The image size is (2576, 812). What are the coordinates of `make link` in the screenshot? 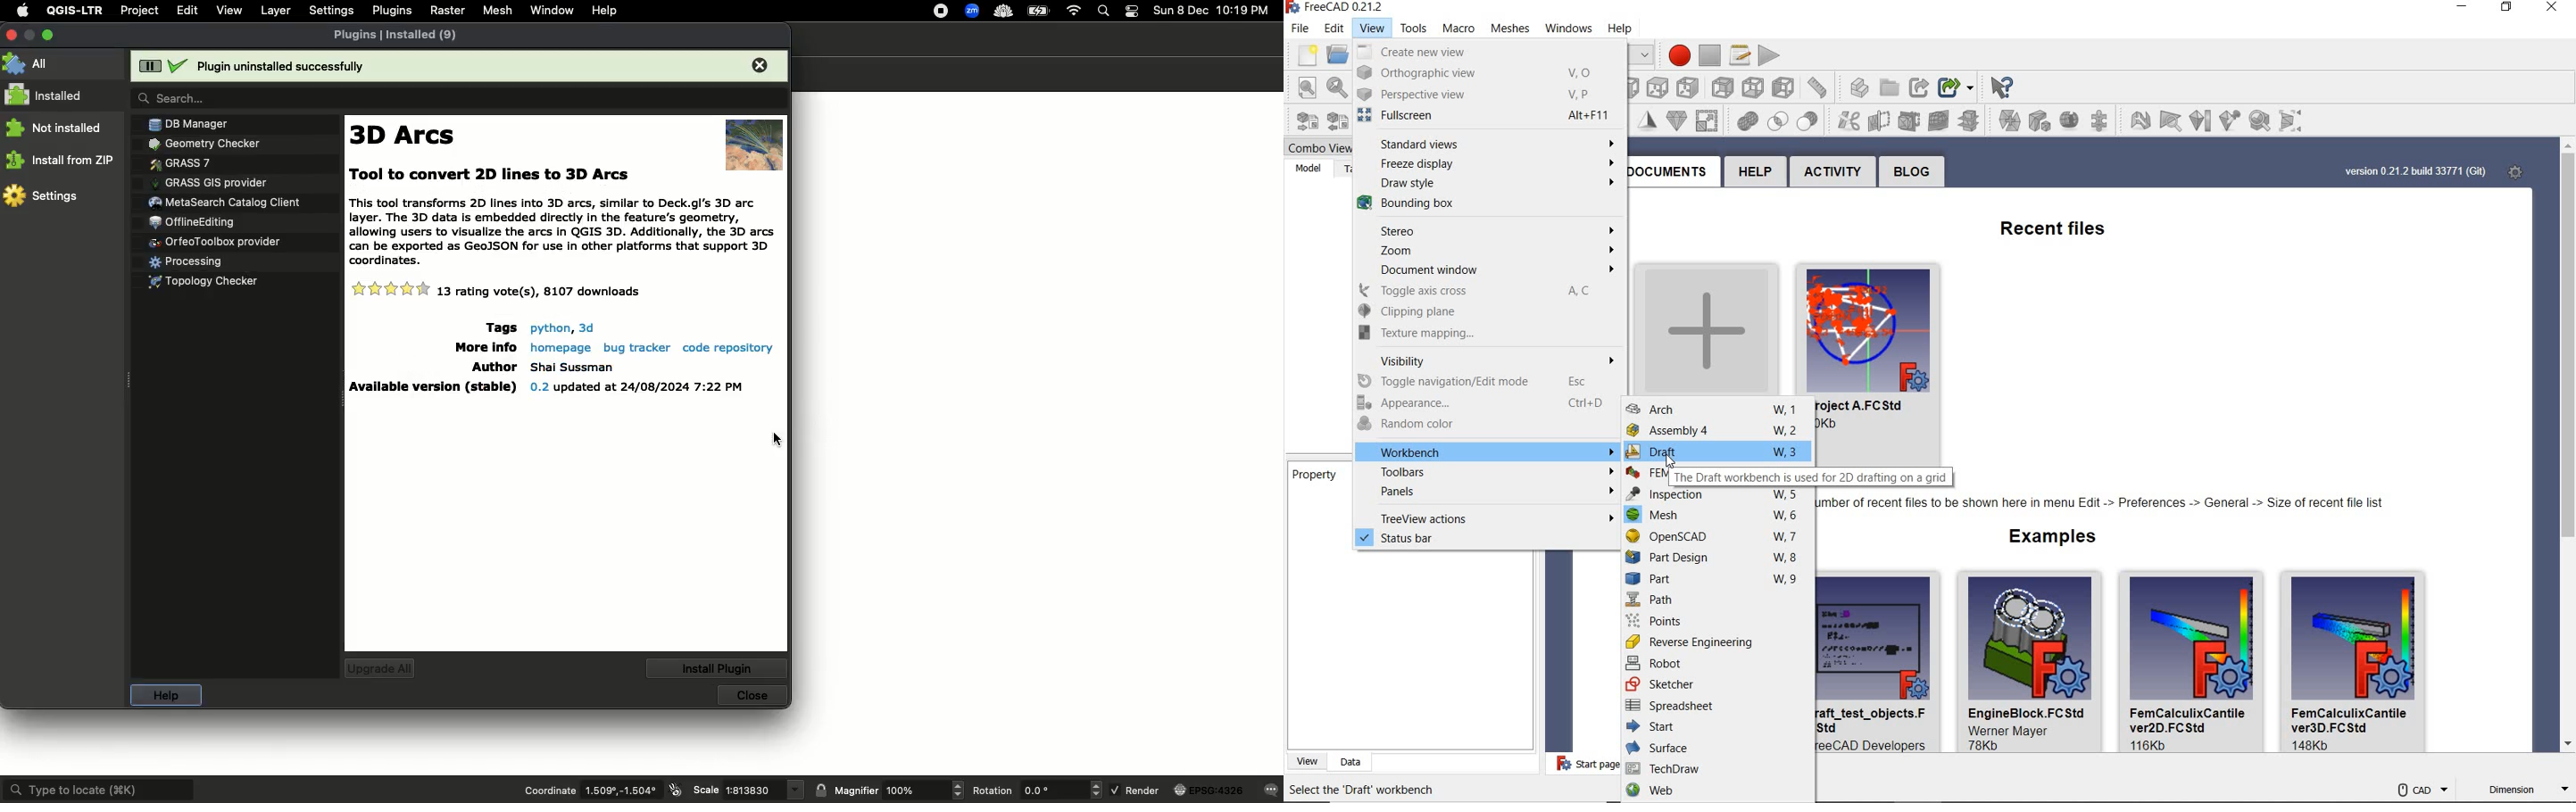 It's located at (1893, 86).